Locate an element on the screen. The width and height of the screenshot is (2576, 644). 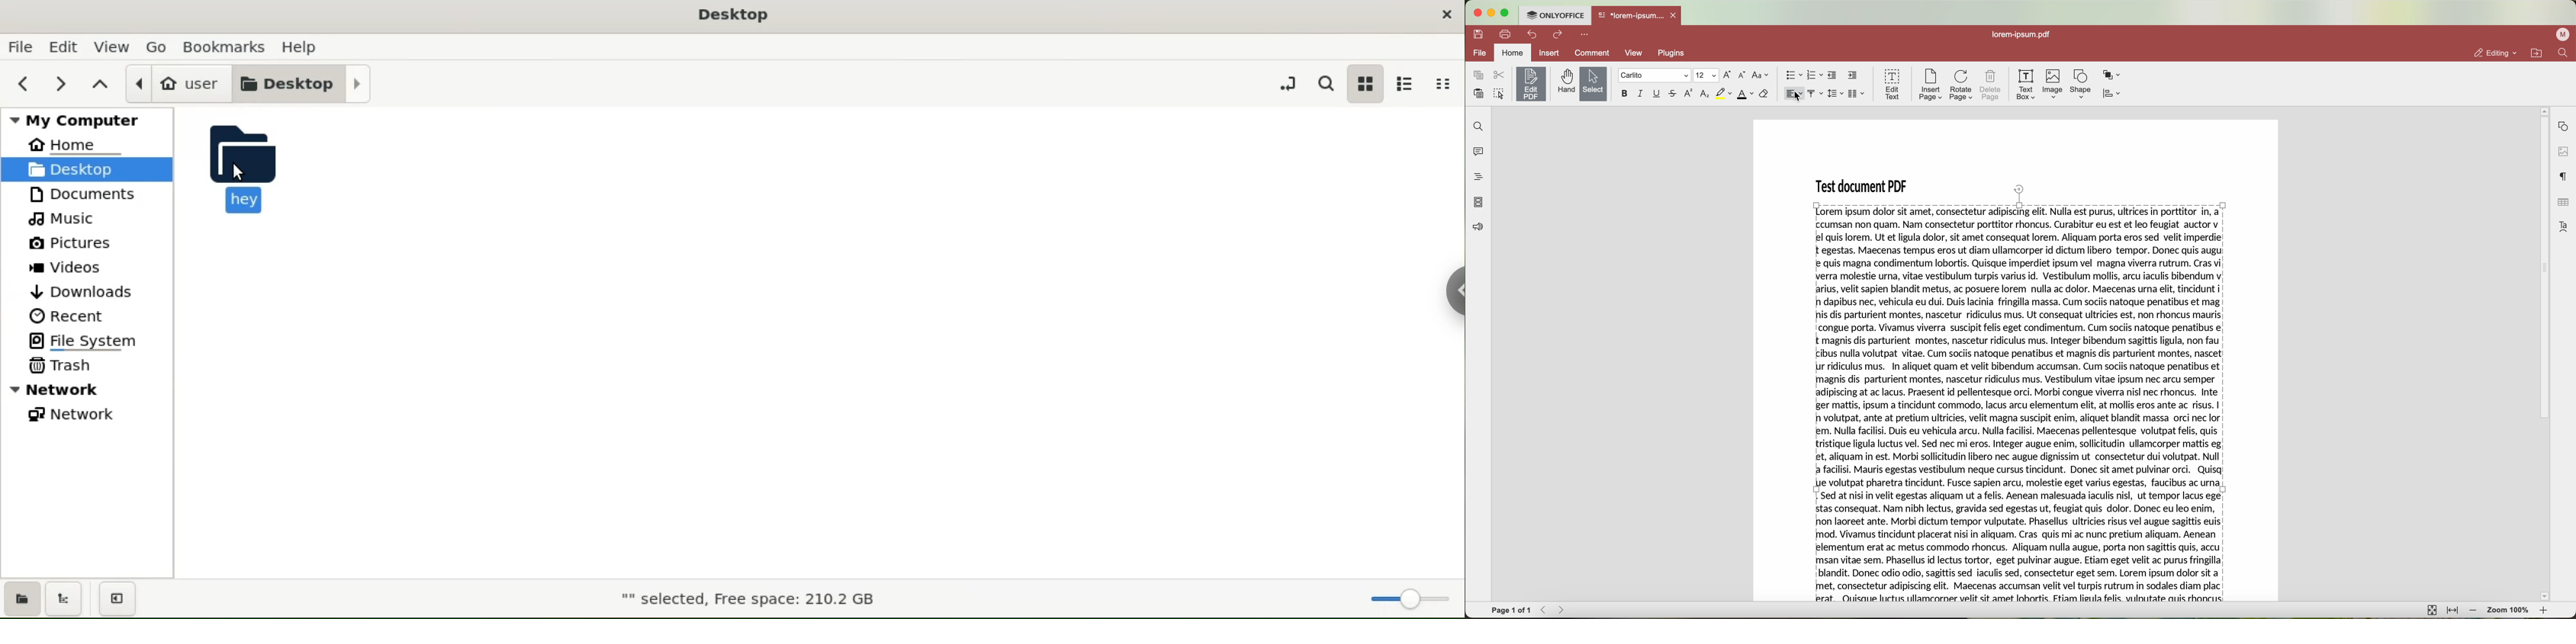
increment font size is located at coordinates (1728, 75).